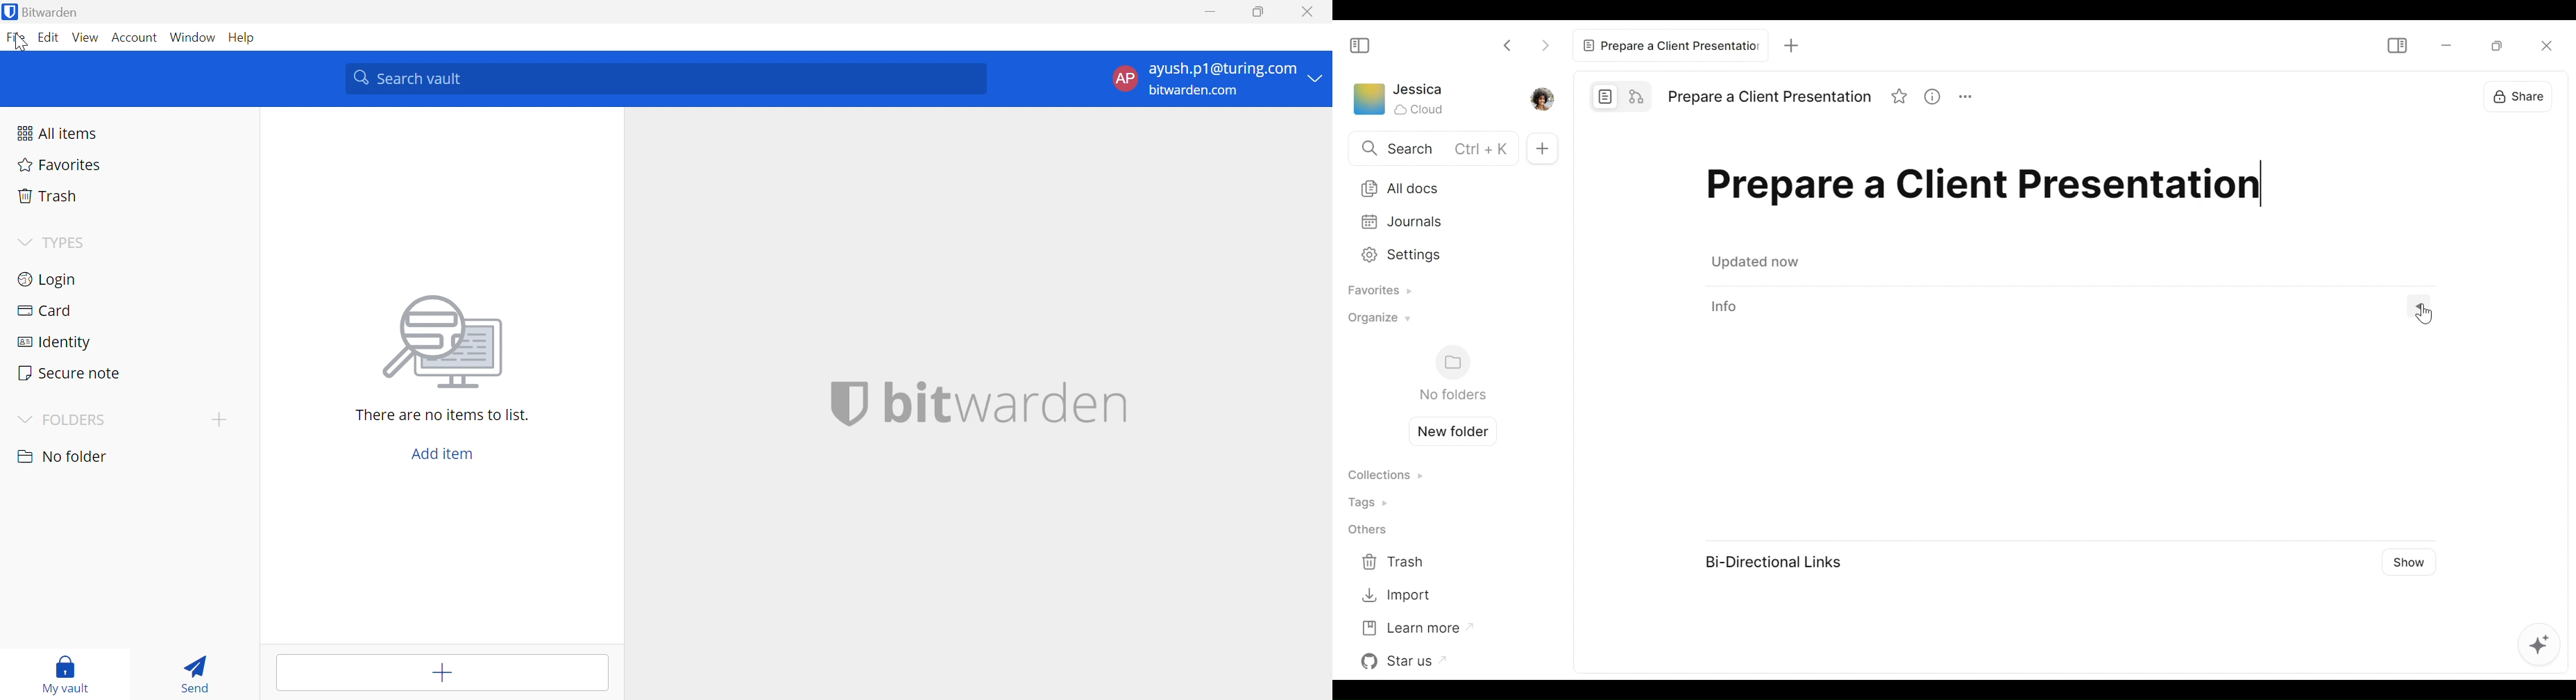  I want to click on Minimize, so click(1213, 11).